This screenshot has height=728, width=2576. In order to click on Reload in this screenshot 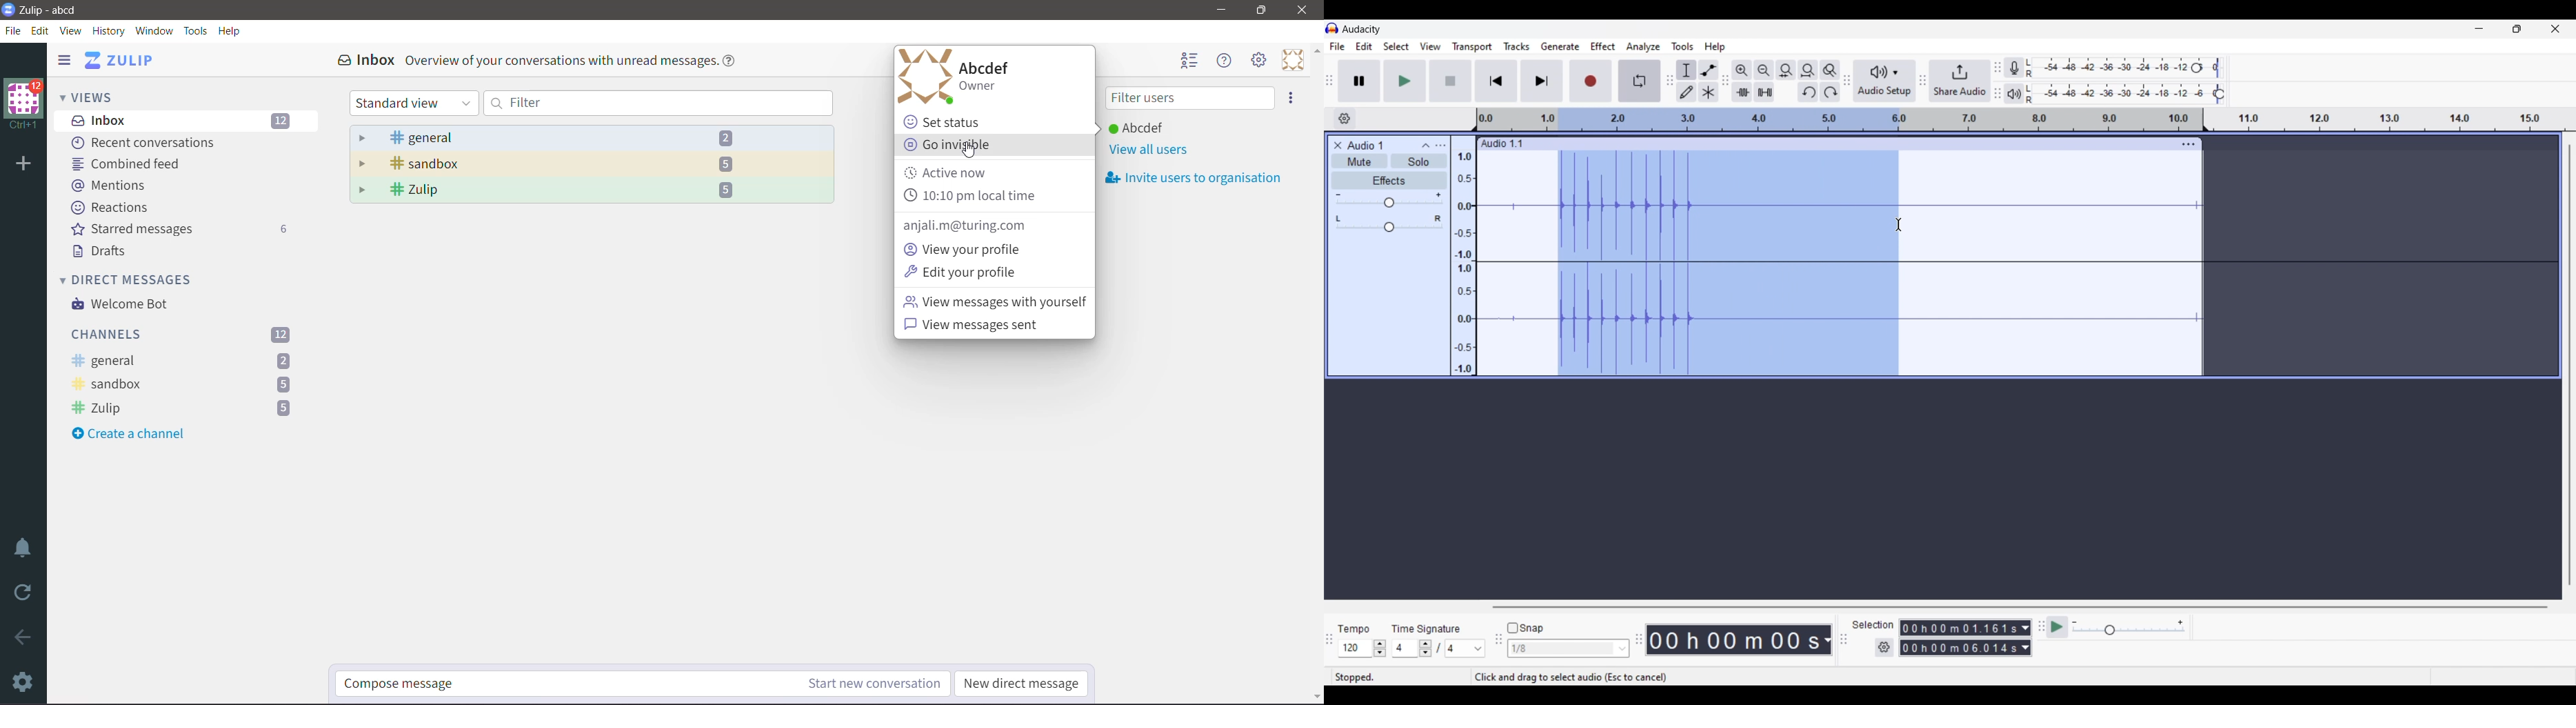, I will do `click(24, 596)`.